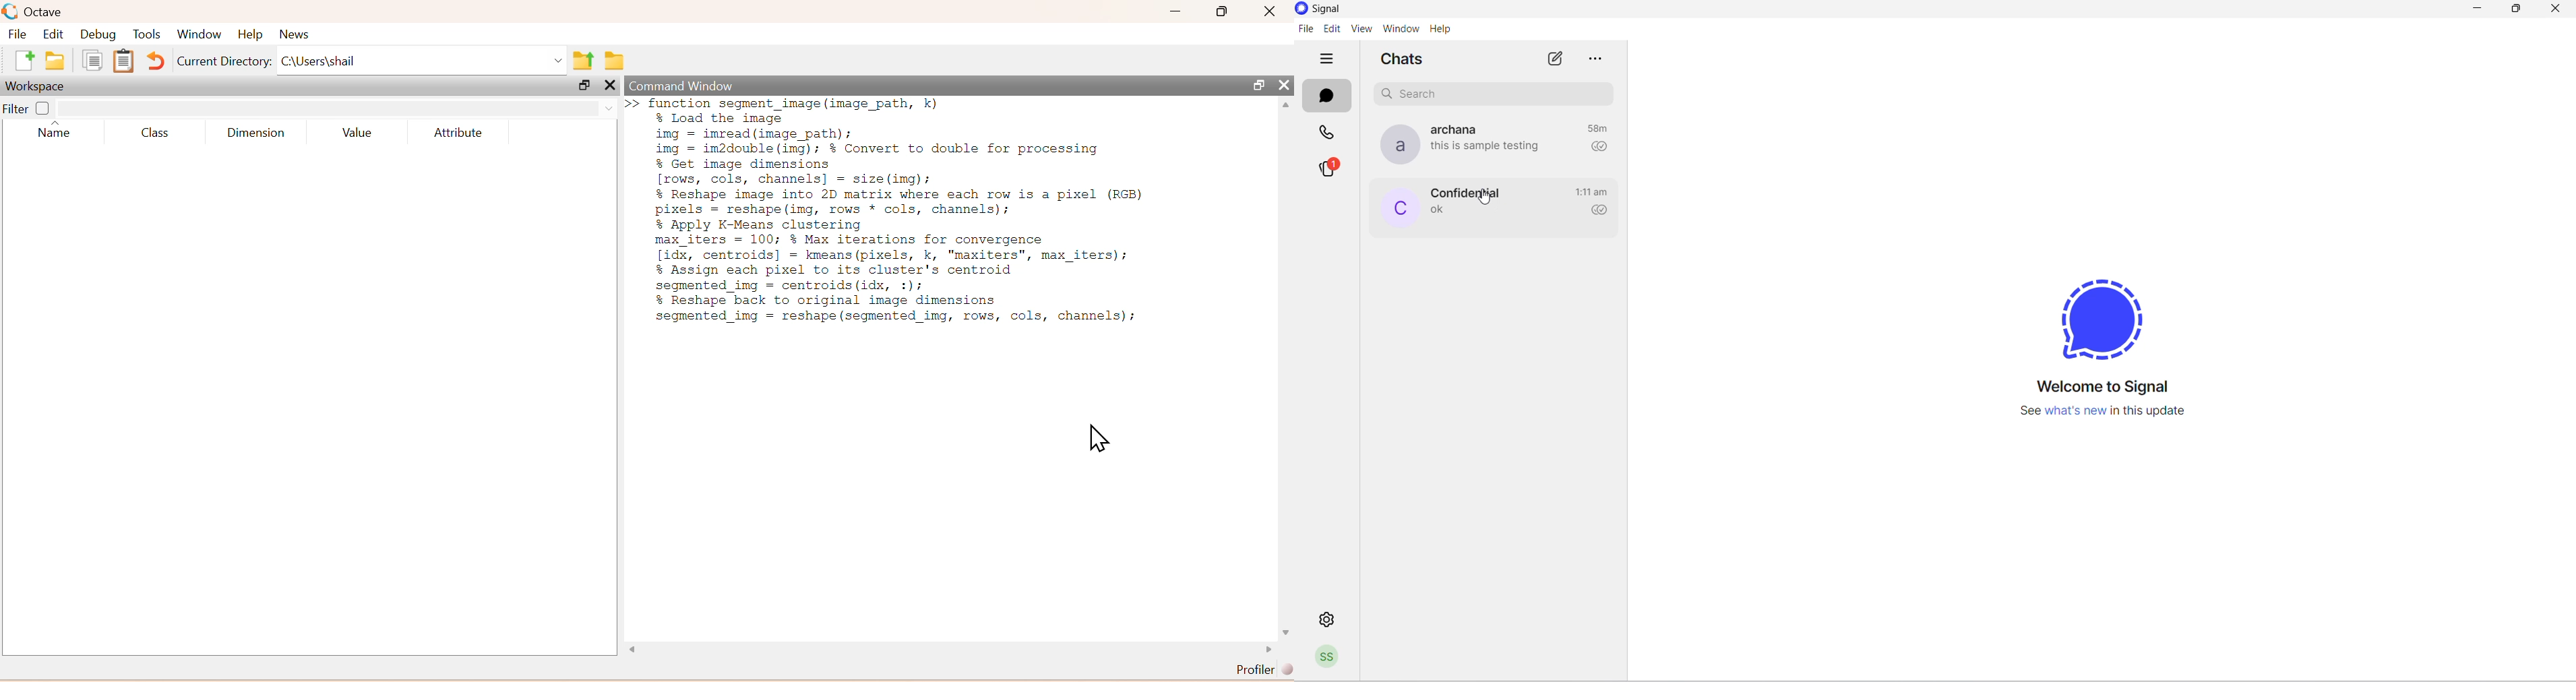  I want to click on view, so click(1362, 29).